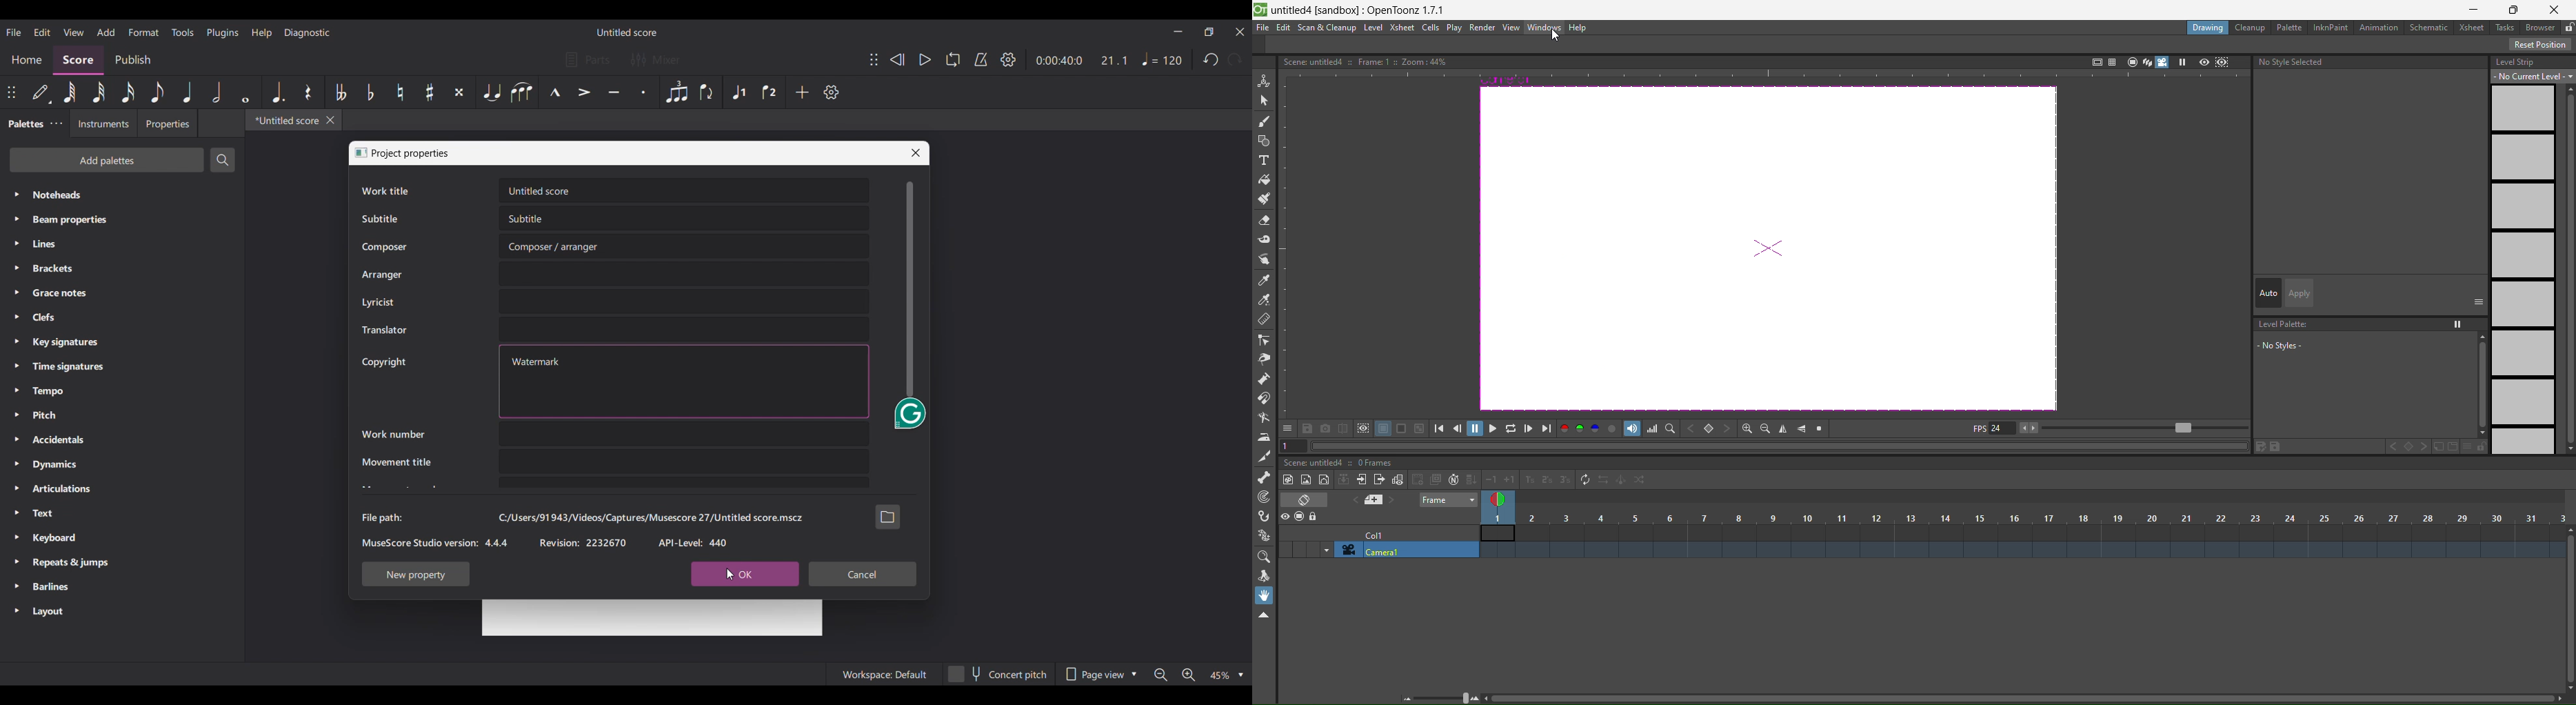 The height and width of the screenshot is (728, 2576). I want to click on Instruments, so click(103, 123).